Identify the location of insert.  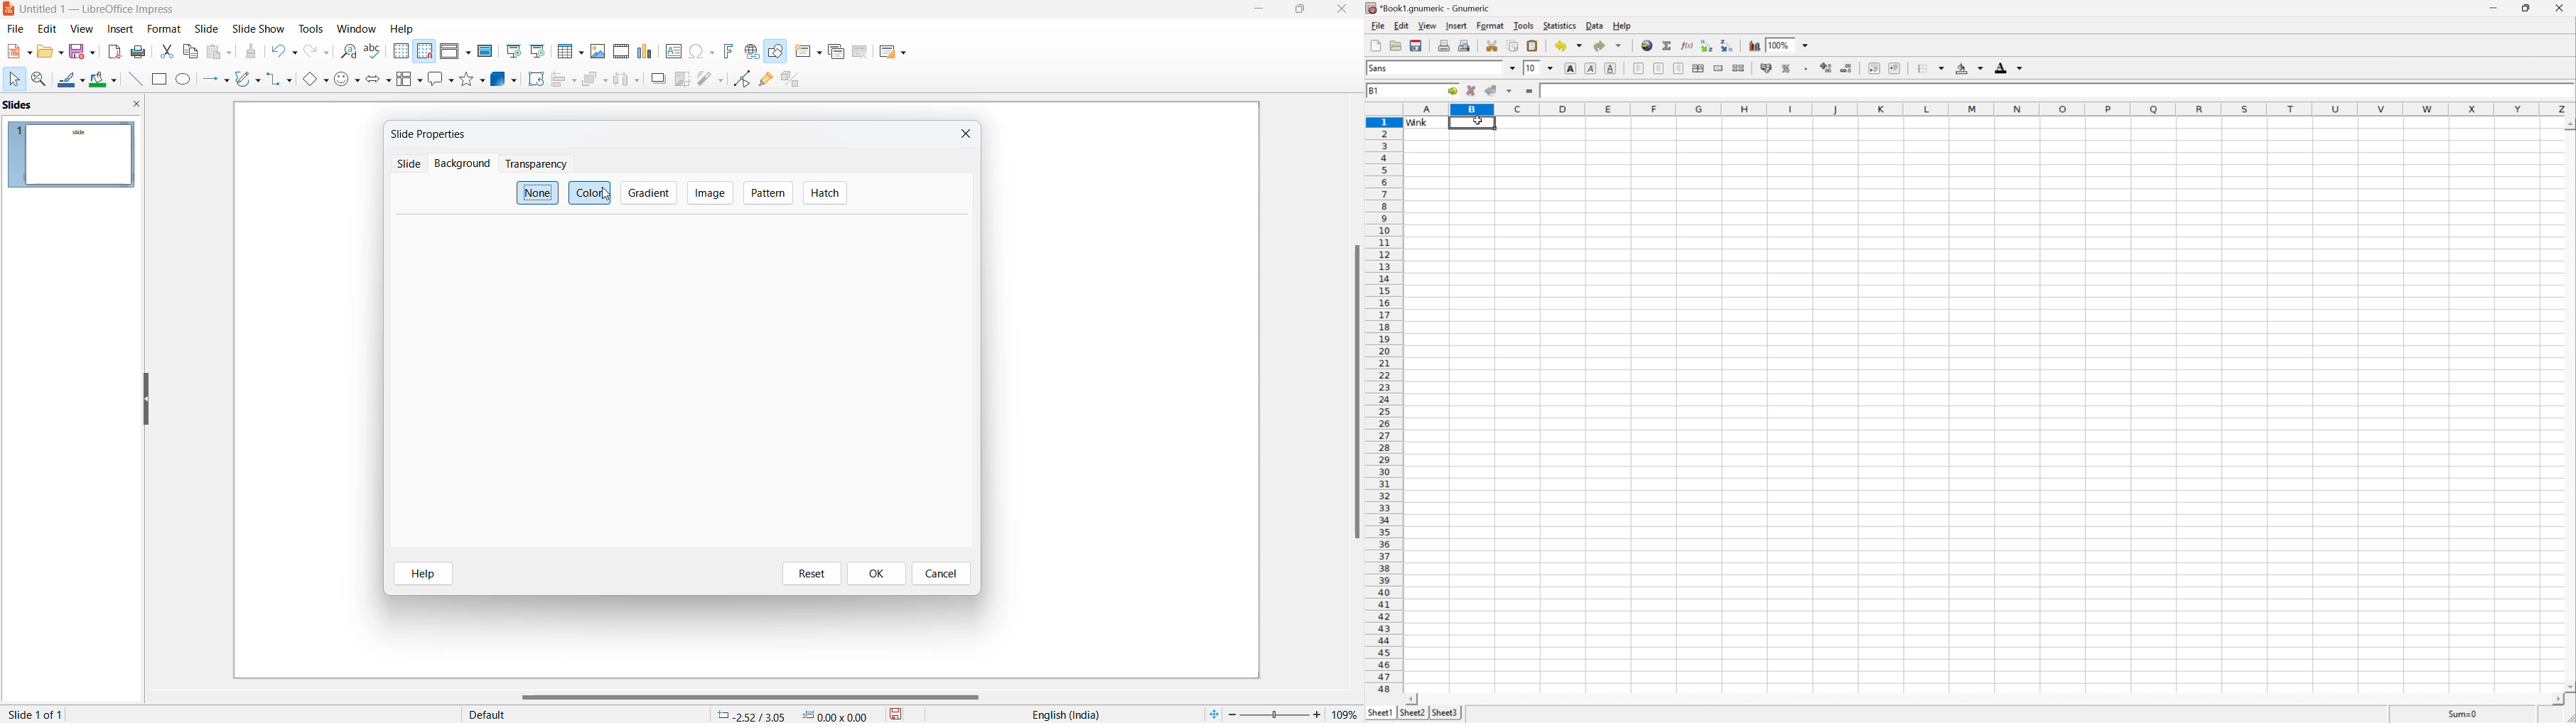
(121, 28).